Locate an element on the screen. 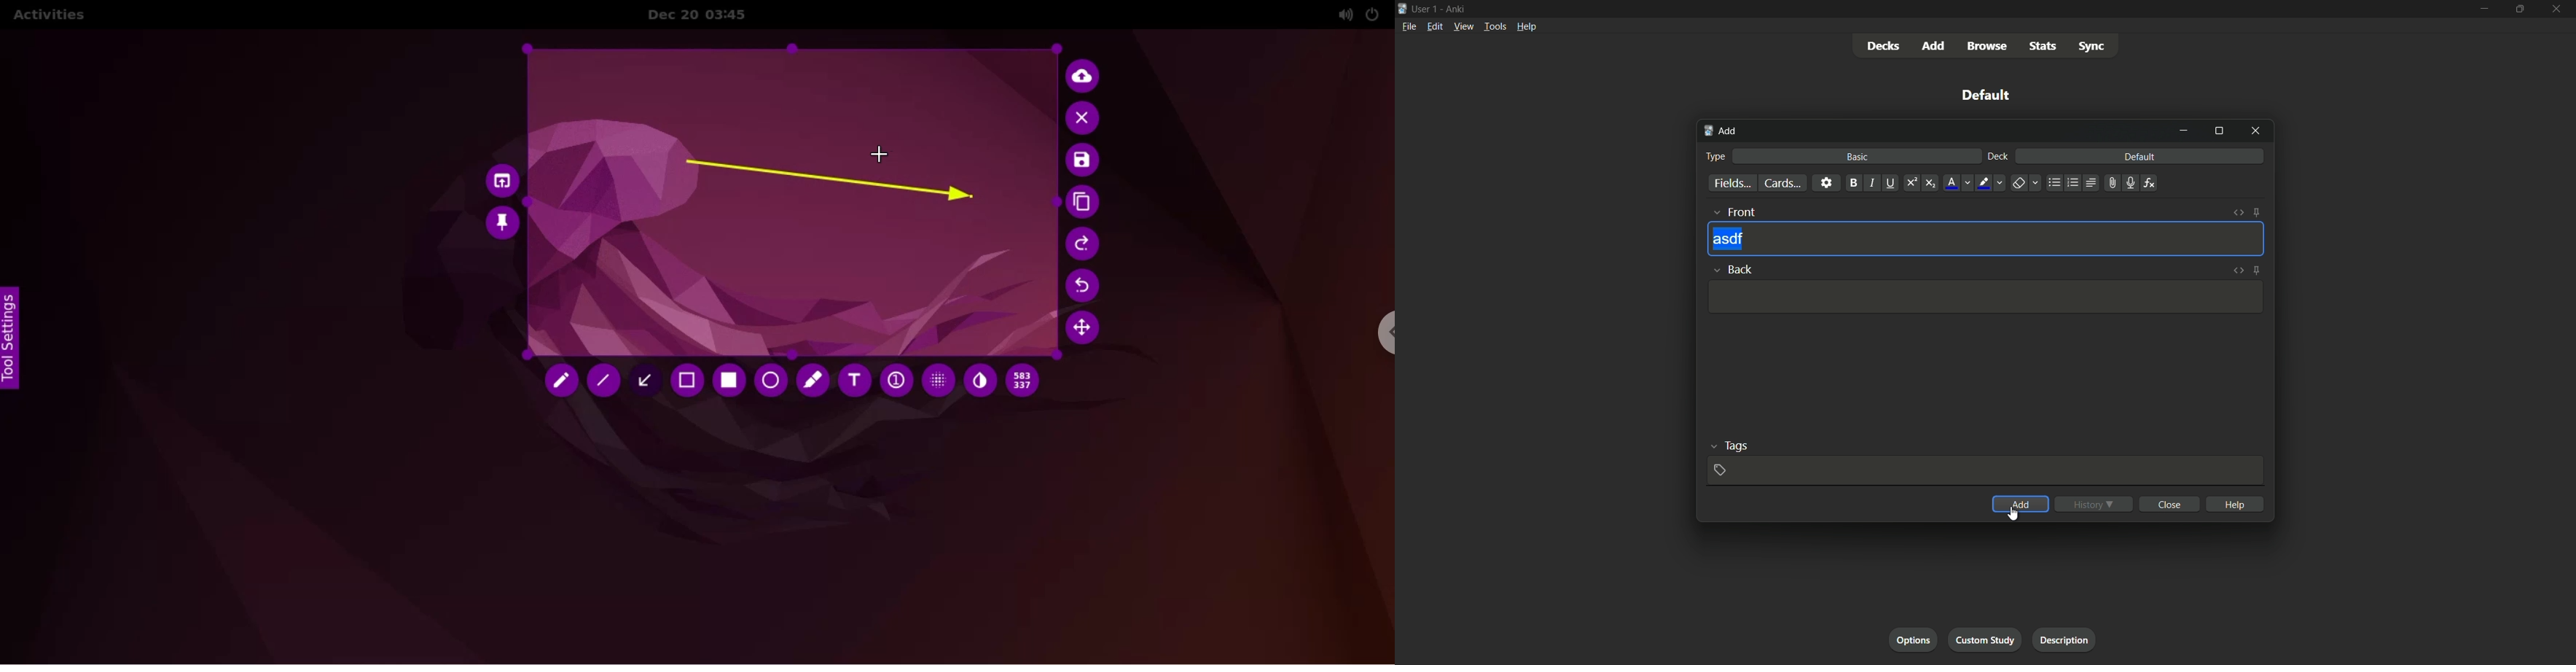  browse is located at coordinates (1987, 46).